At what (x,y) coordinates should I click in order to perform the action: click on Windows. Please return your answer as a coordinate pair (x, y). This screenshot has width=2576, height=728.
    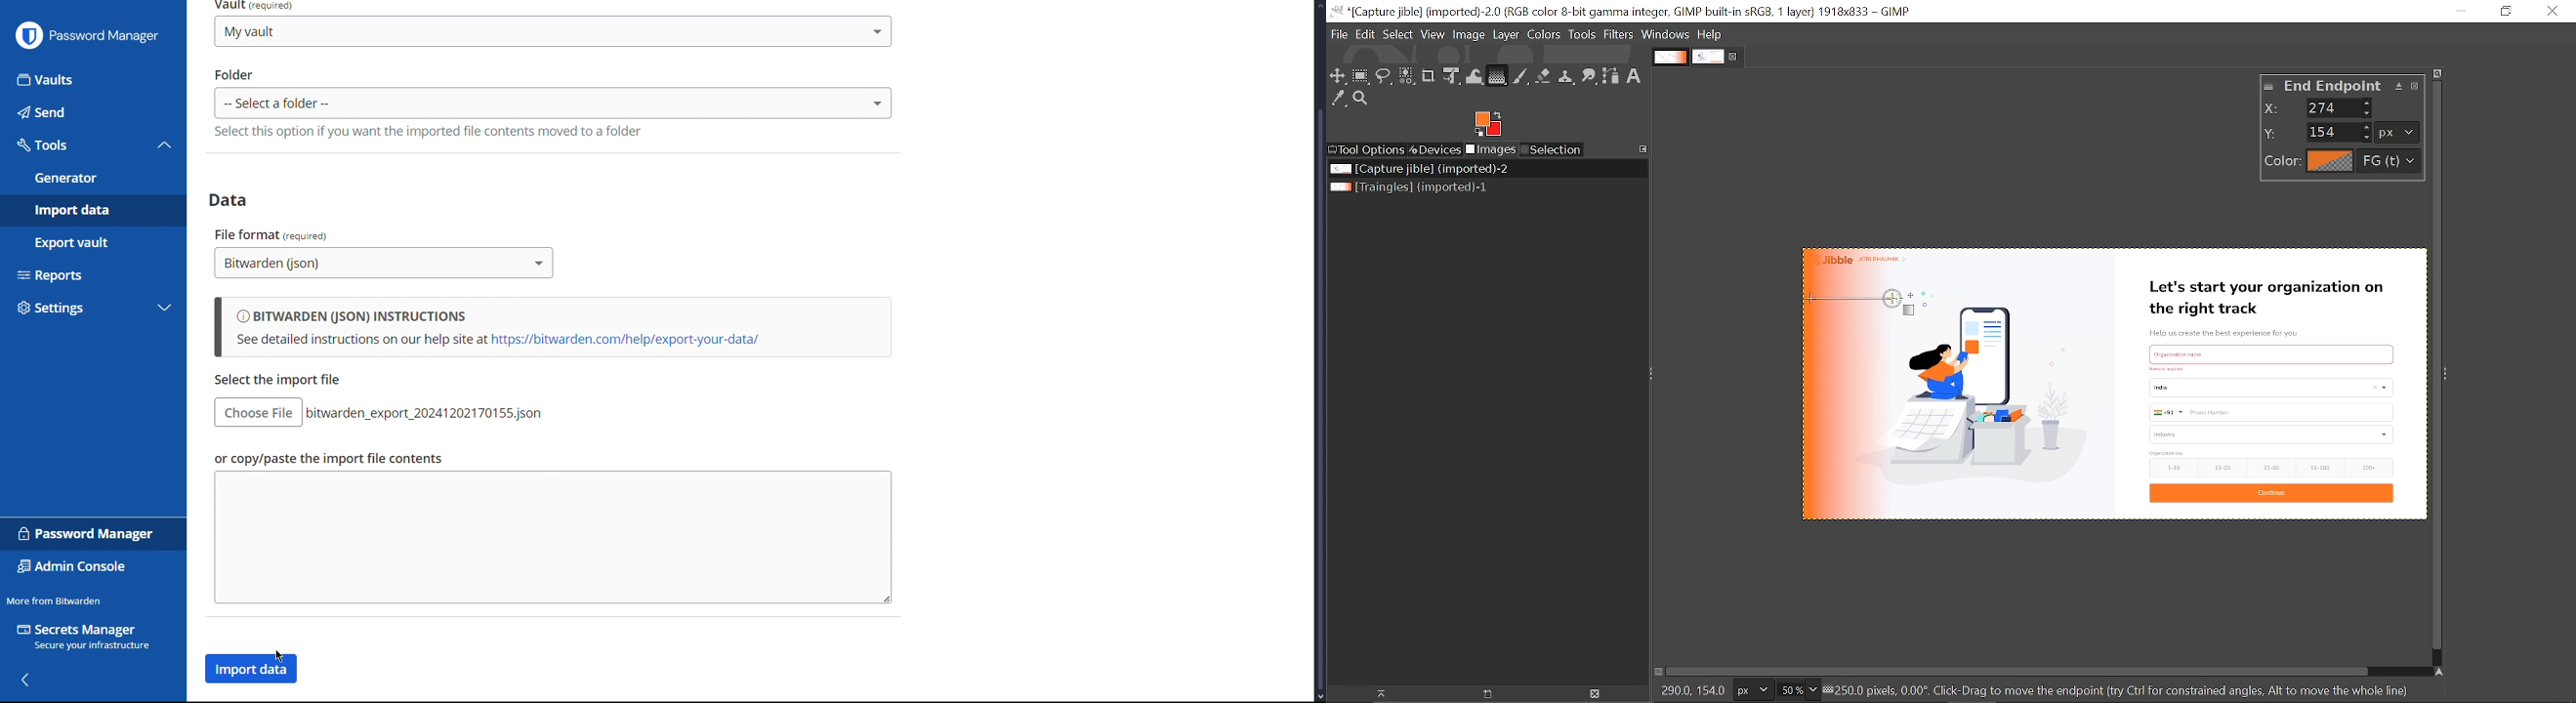
    Looking at the image, I should click on (1666, 35).